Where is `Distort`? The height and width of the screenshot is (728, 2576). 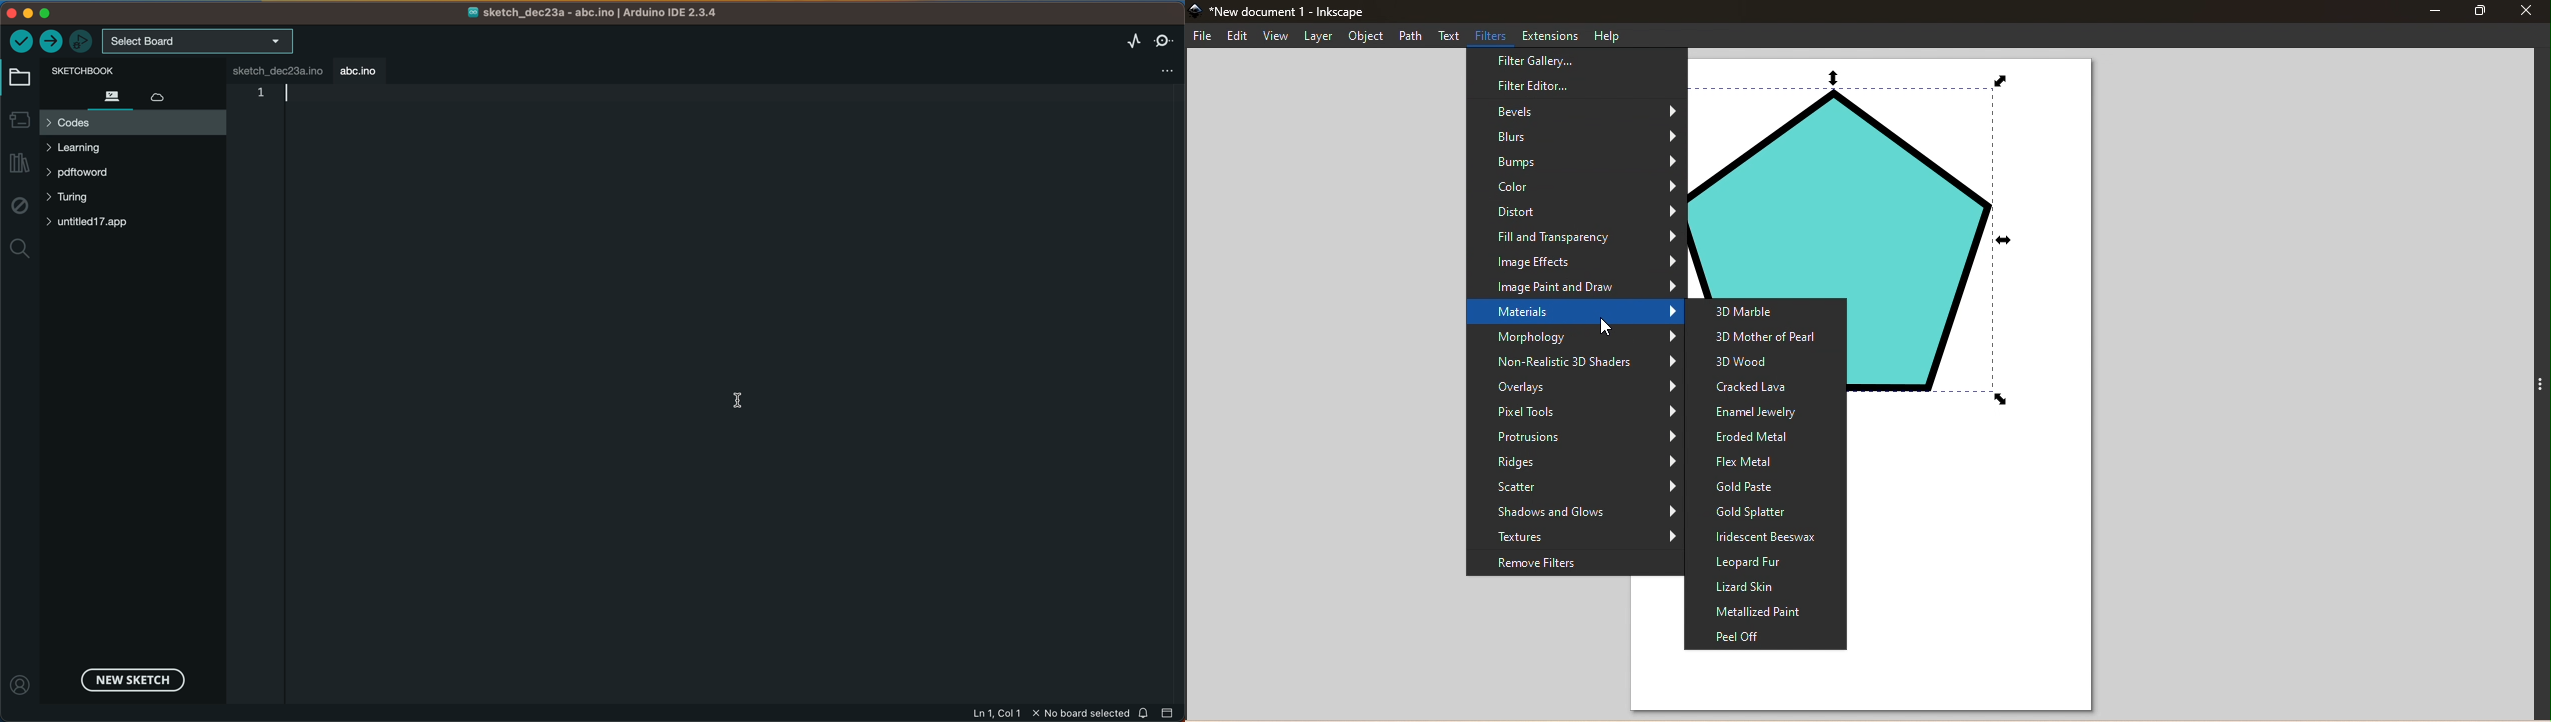 Distort is located at coordinates (1574, 212).